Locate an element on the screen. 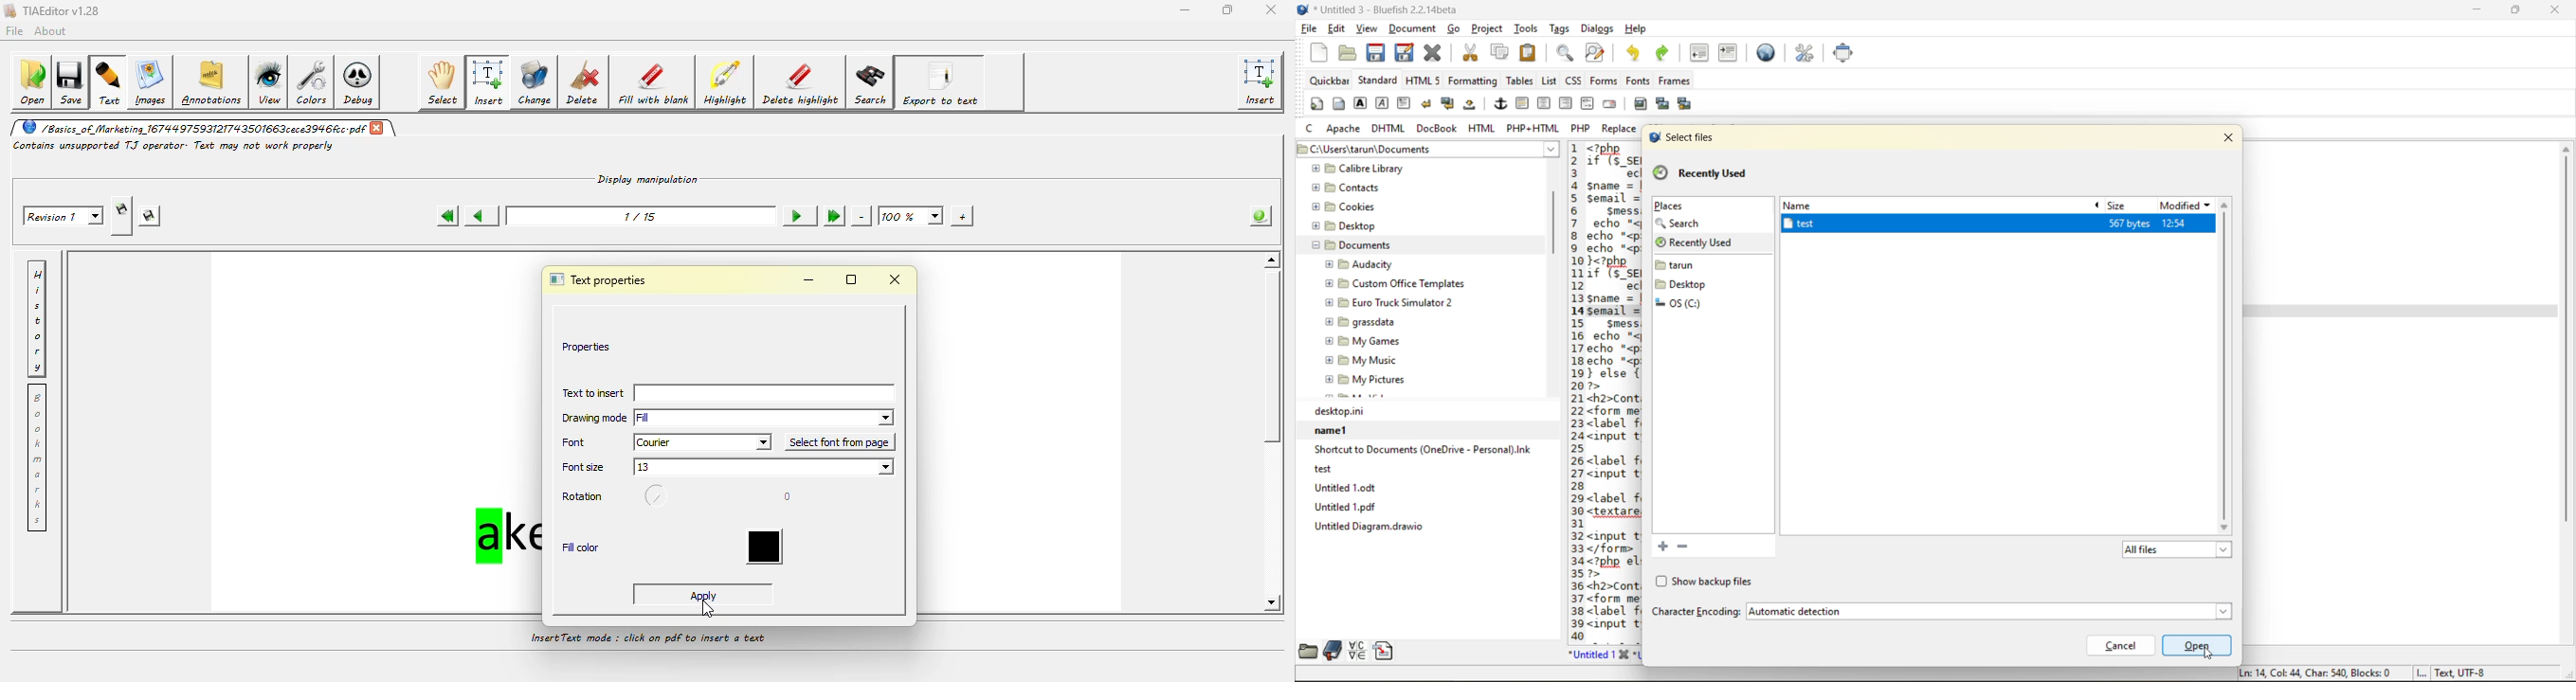  cursor is located at coordinates (2210, 653).